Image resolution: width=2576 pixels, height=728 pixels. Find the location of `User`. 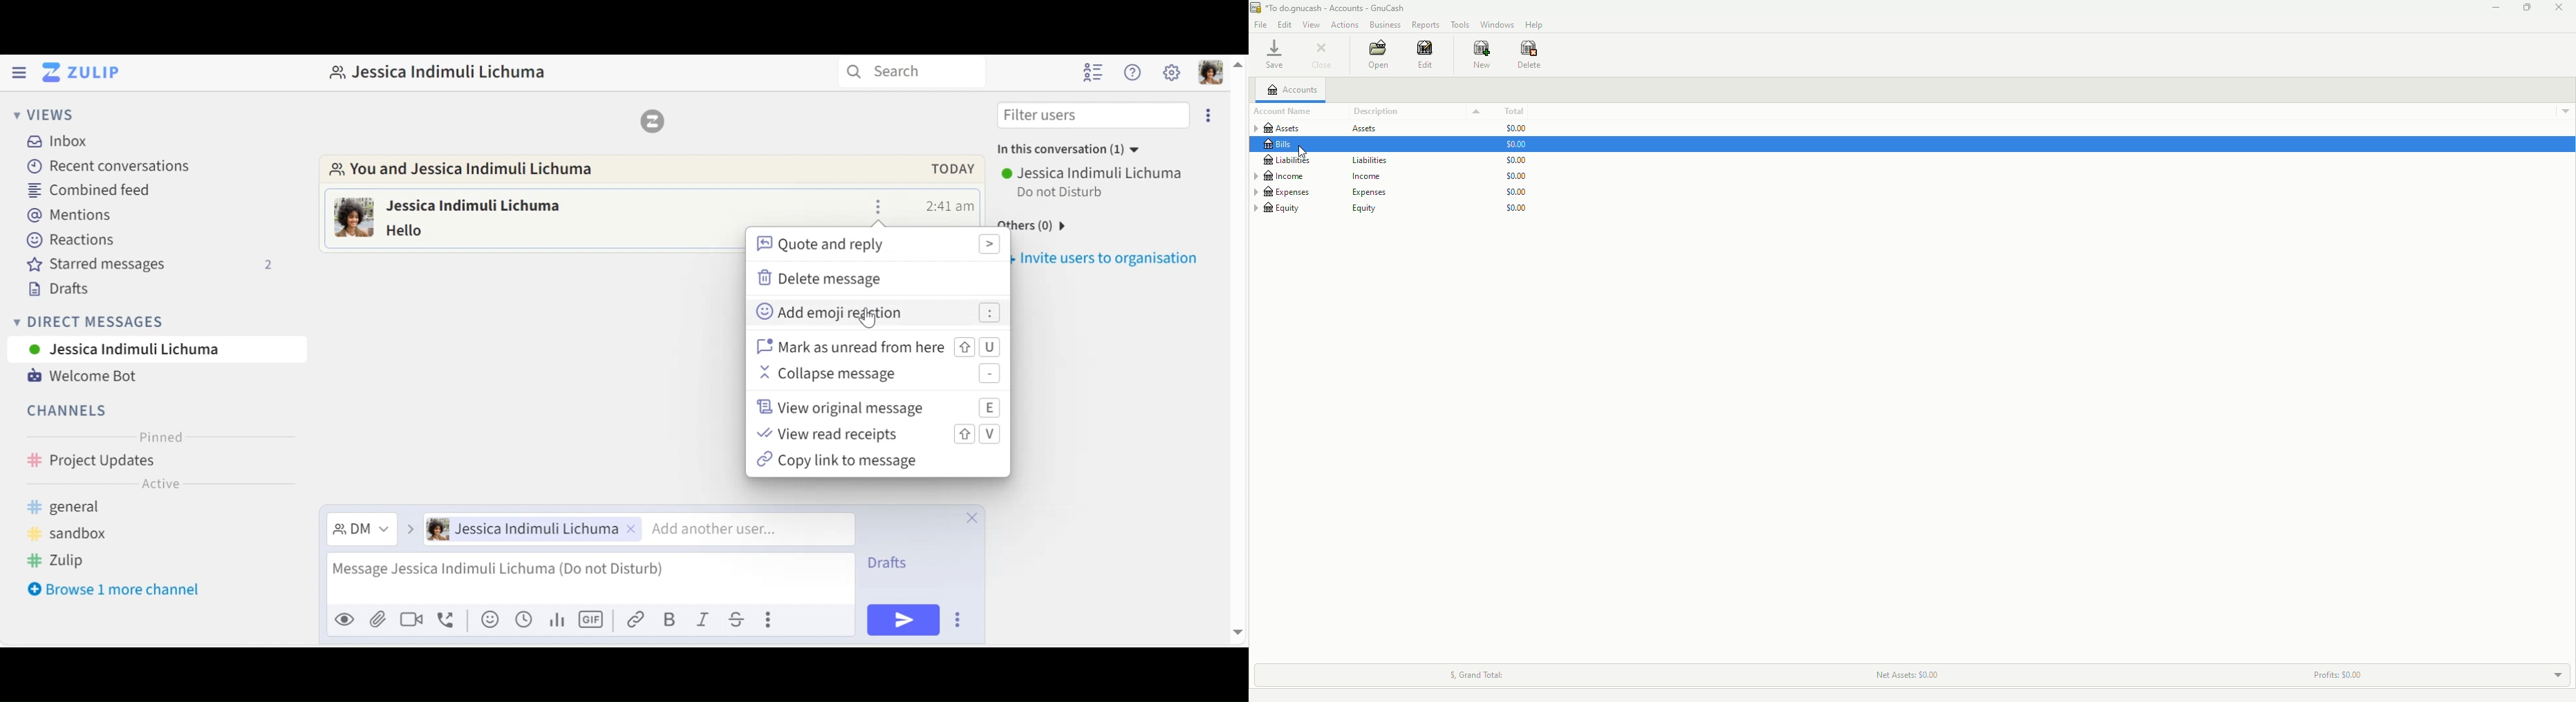

User is located at coordinates (157, 348).